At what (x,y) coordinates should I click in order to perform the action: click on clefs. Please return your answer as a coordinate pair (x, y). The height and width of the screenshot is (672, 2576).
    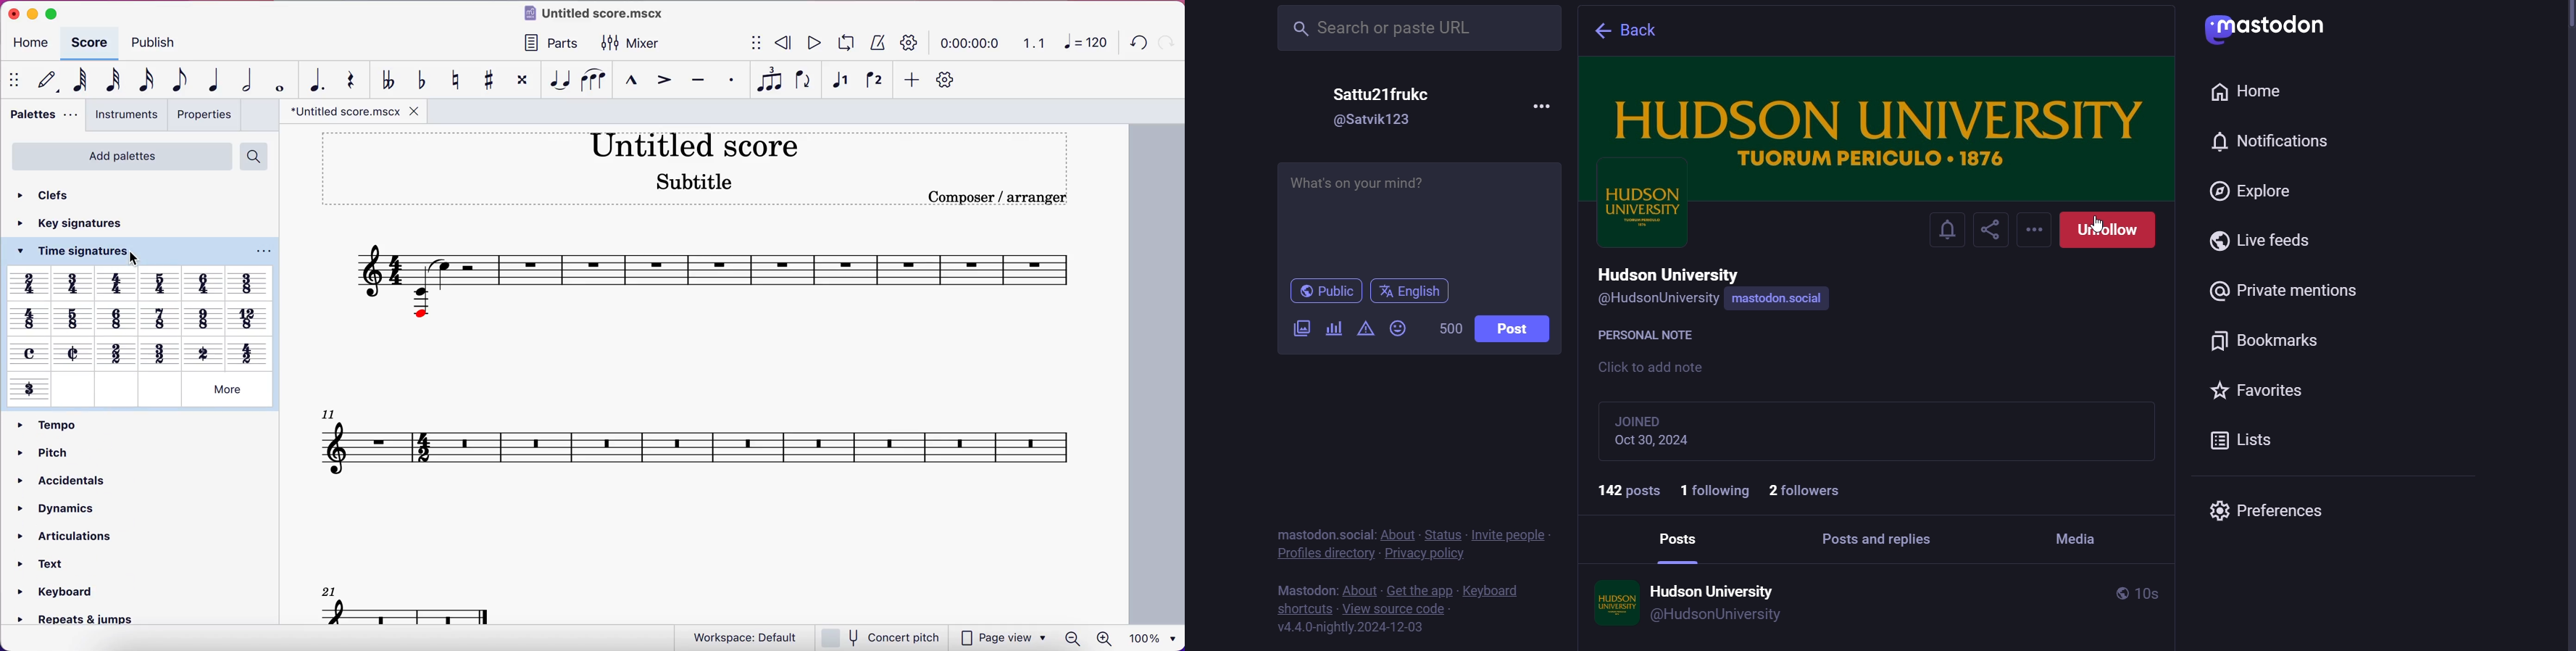
    Looking at the image, I should click on (55, 195).